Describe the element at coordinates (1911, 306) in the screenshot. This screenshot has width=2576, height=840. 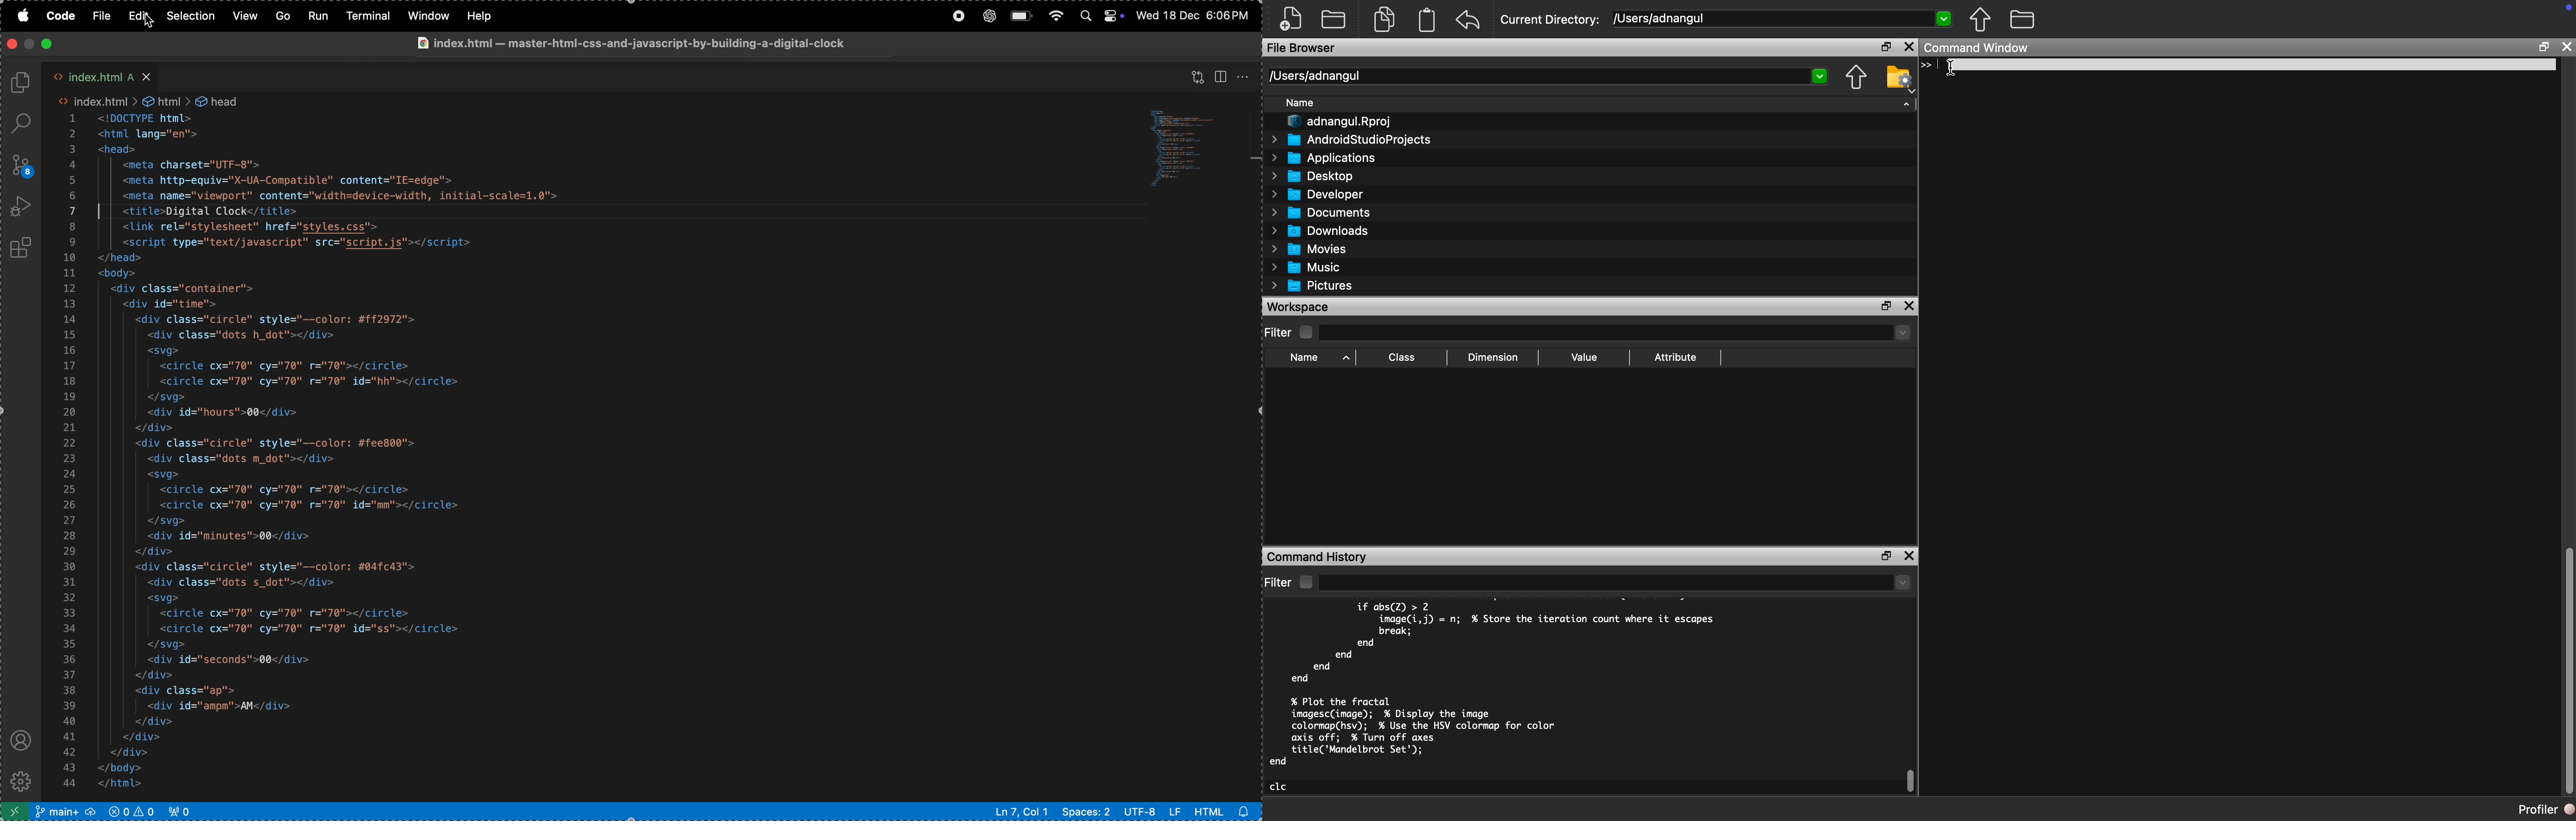
I see `Close` at that location.